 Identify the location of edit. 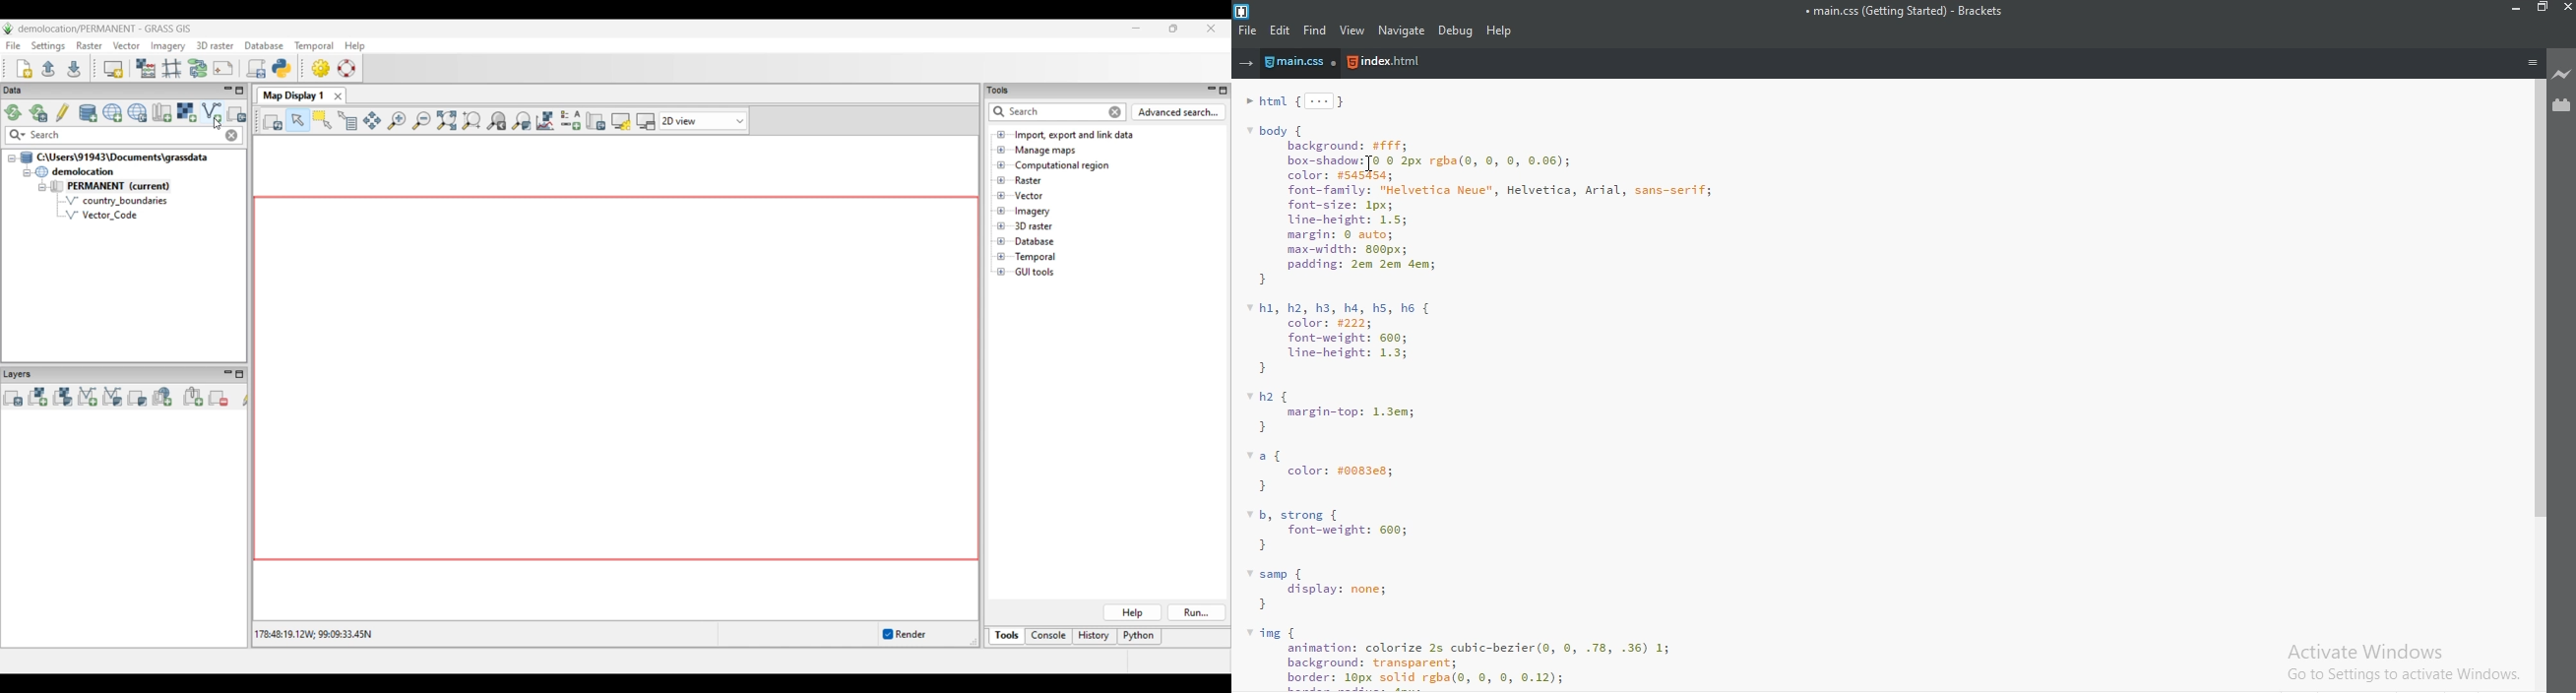
(1282, 31).